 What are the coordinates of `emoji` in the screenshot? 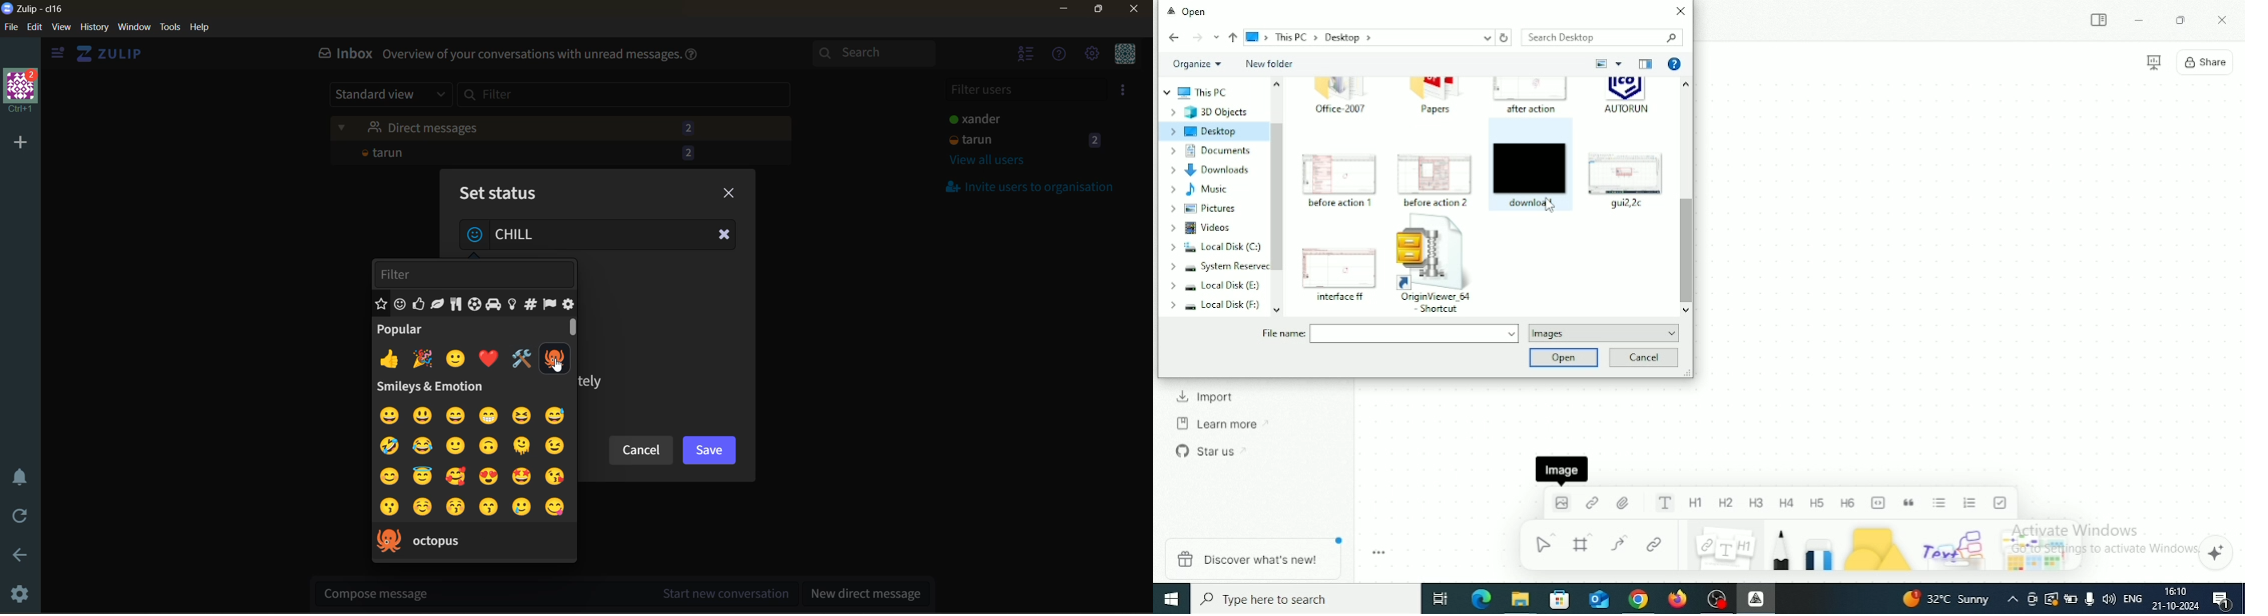 It's located at (389, 415).